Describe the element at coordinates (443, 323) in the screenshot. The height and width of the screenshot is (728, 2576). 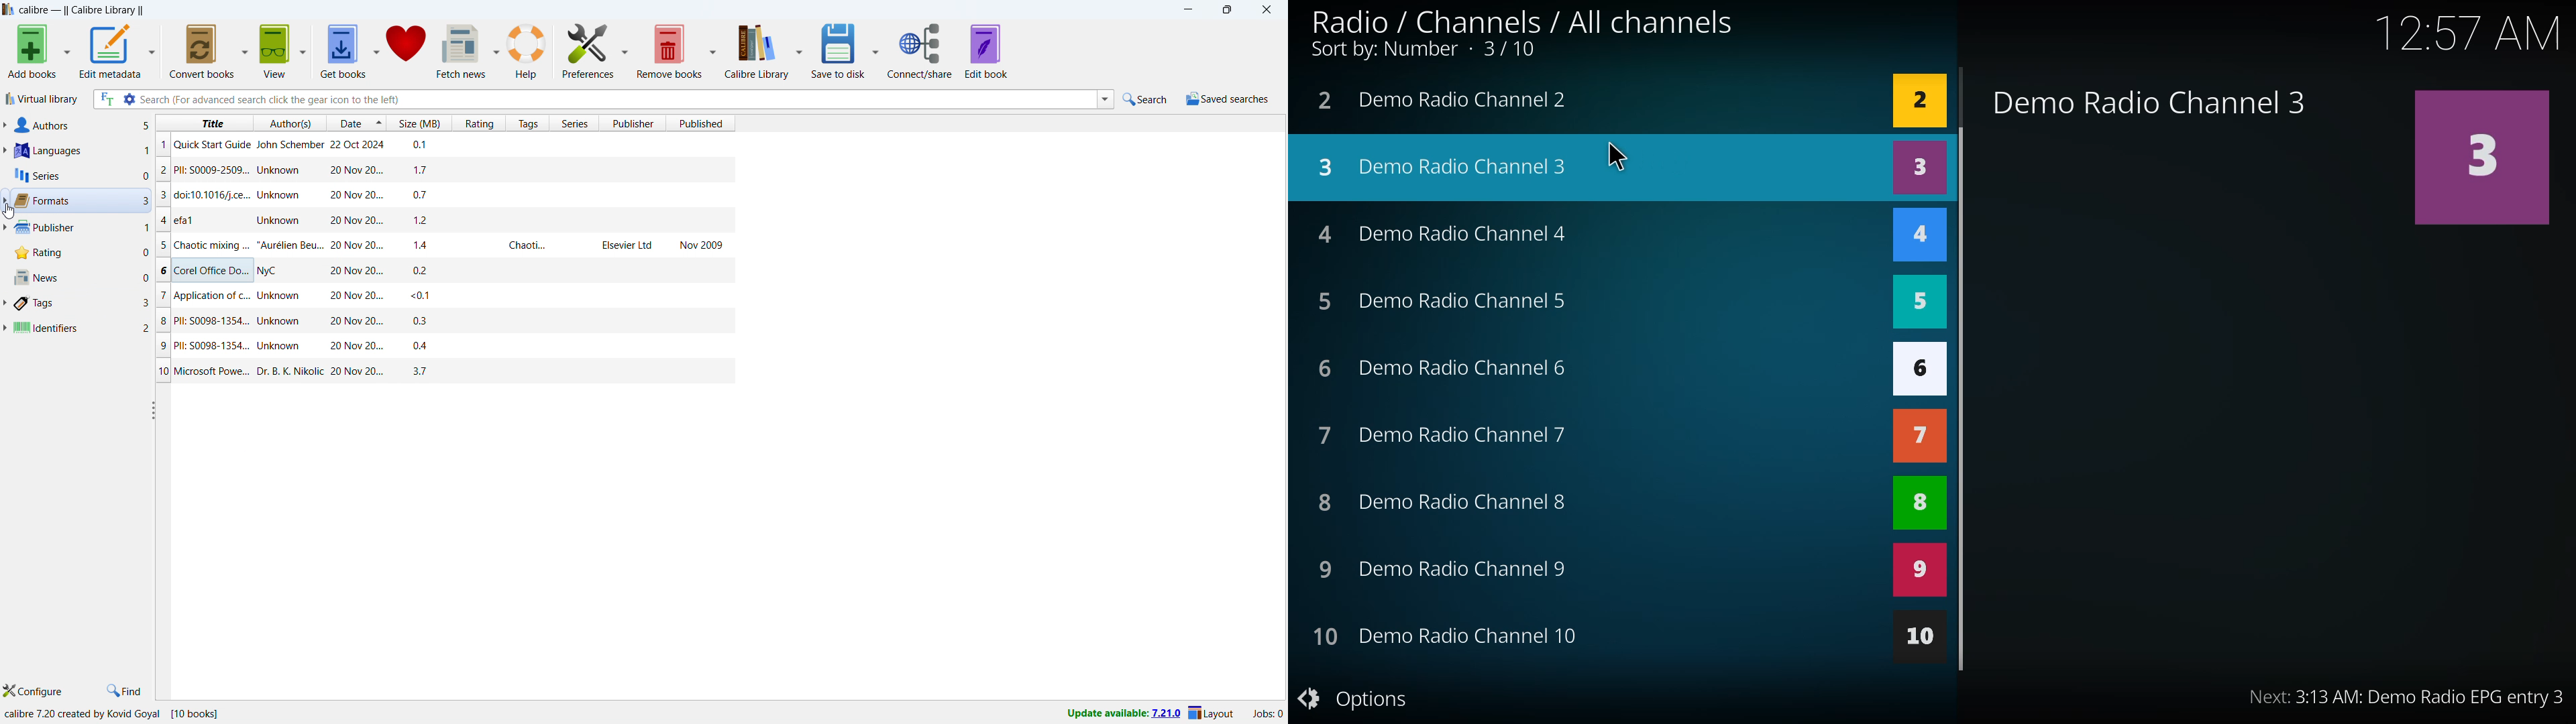
I see `one book entry` at that location.